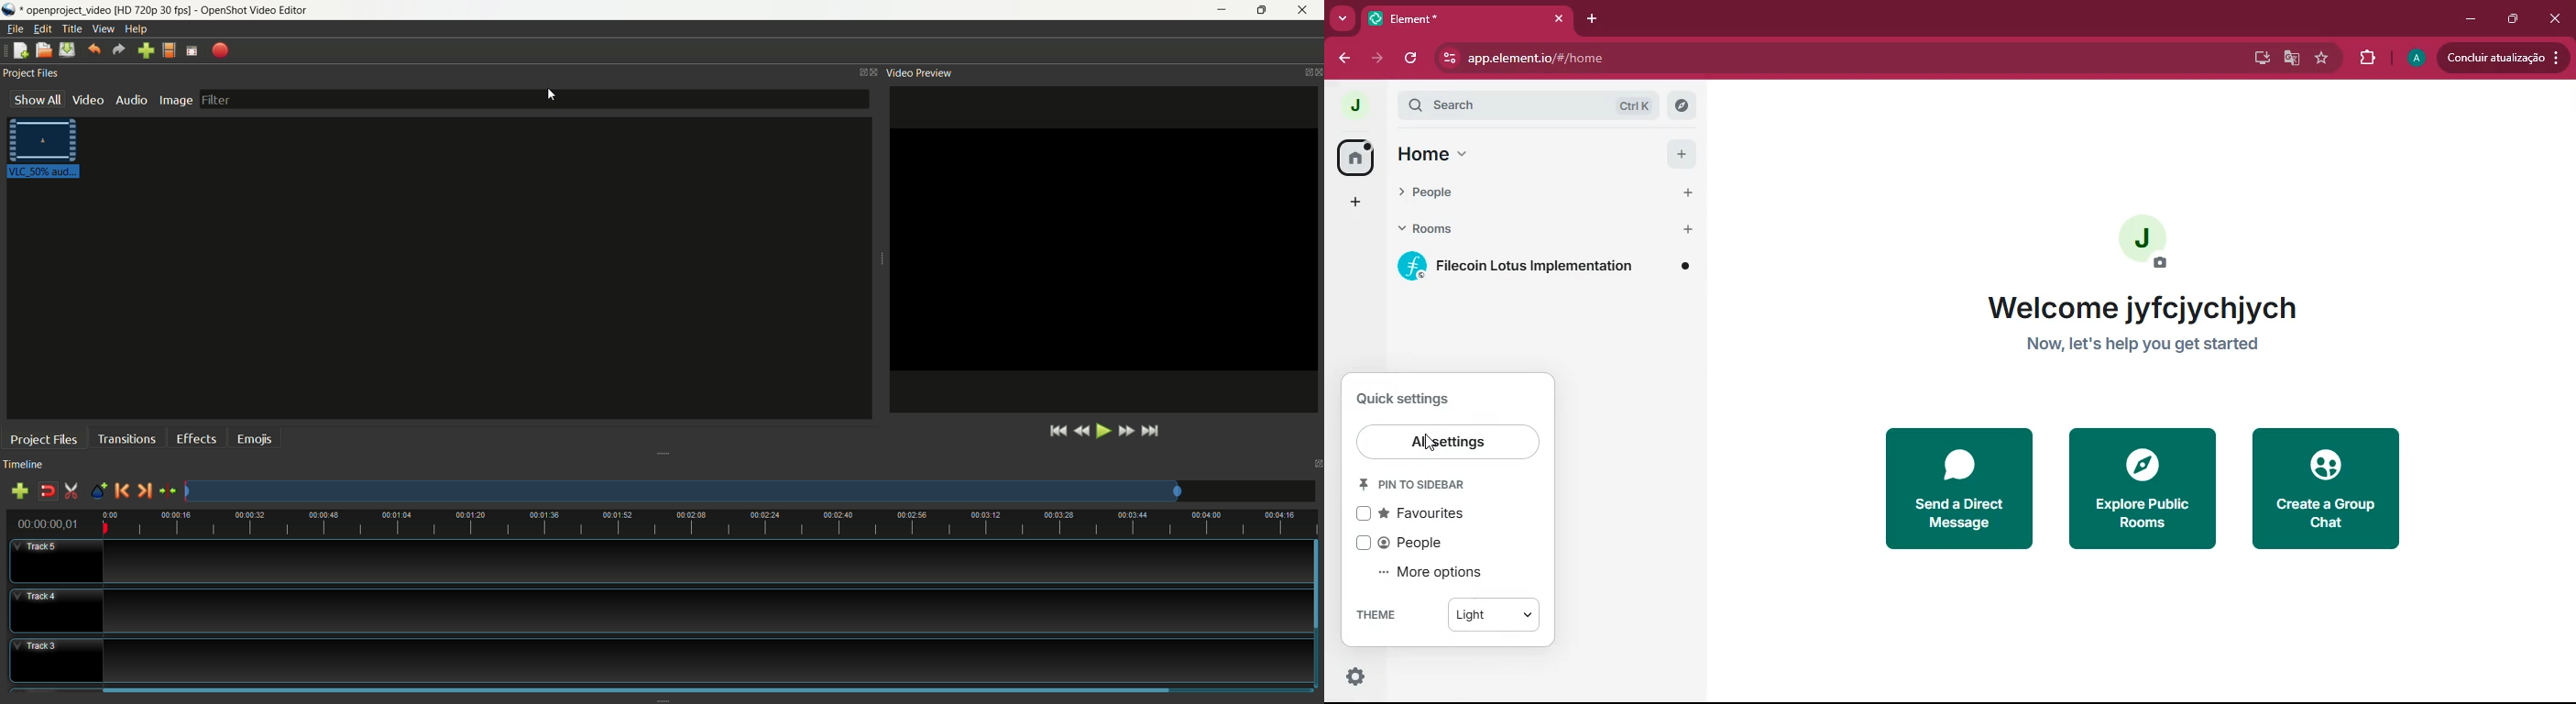  Describe the element at coordinates (65, 50) in the screenshot. I see `save project` at that location.